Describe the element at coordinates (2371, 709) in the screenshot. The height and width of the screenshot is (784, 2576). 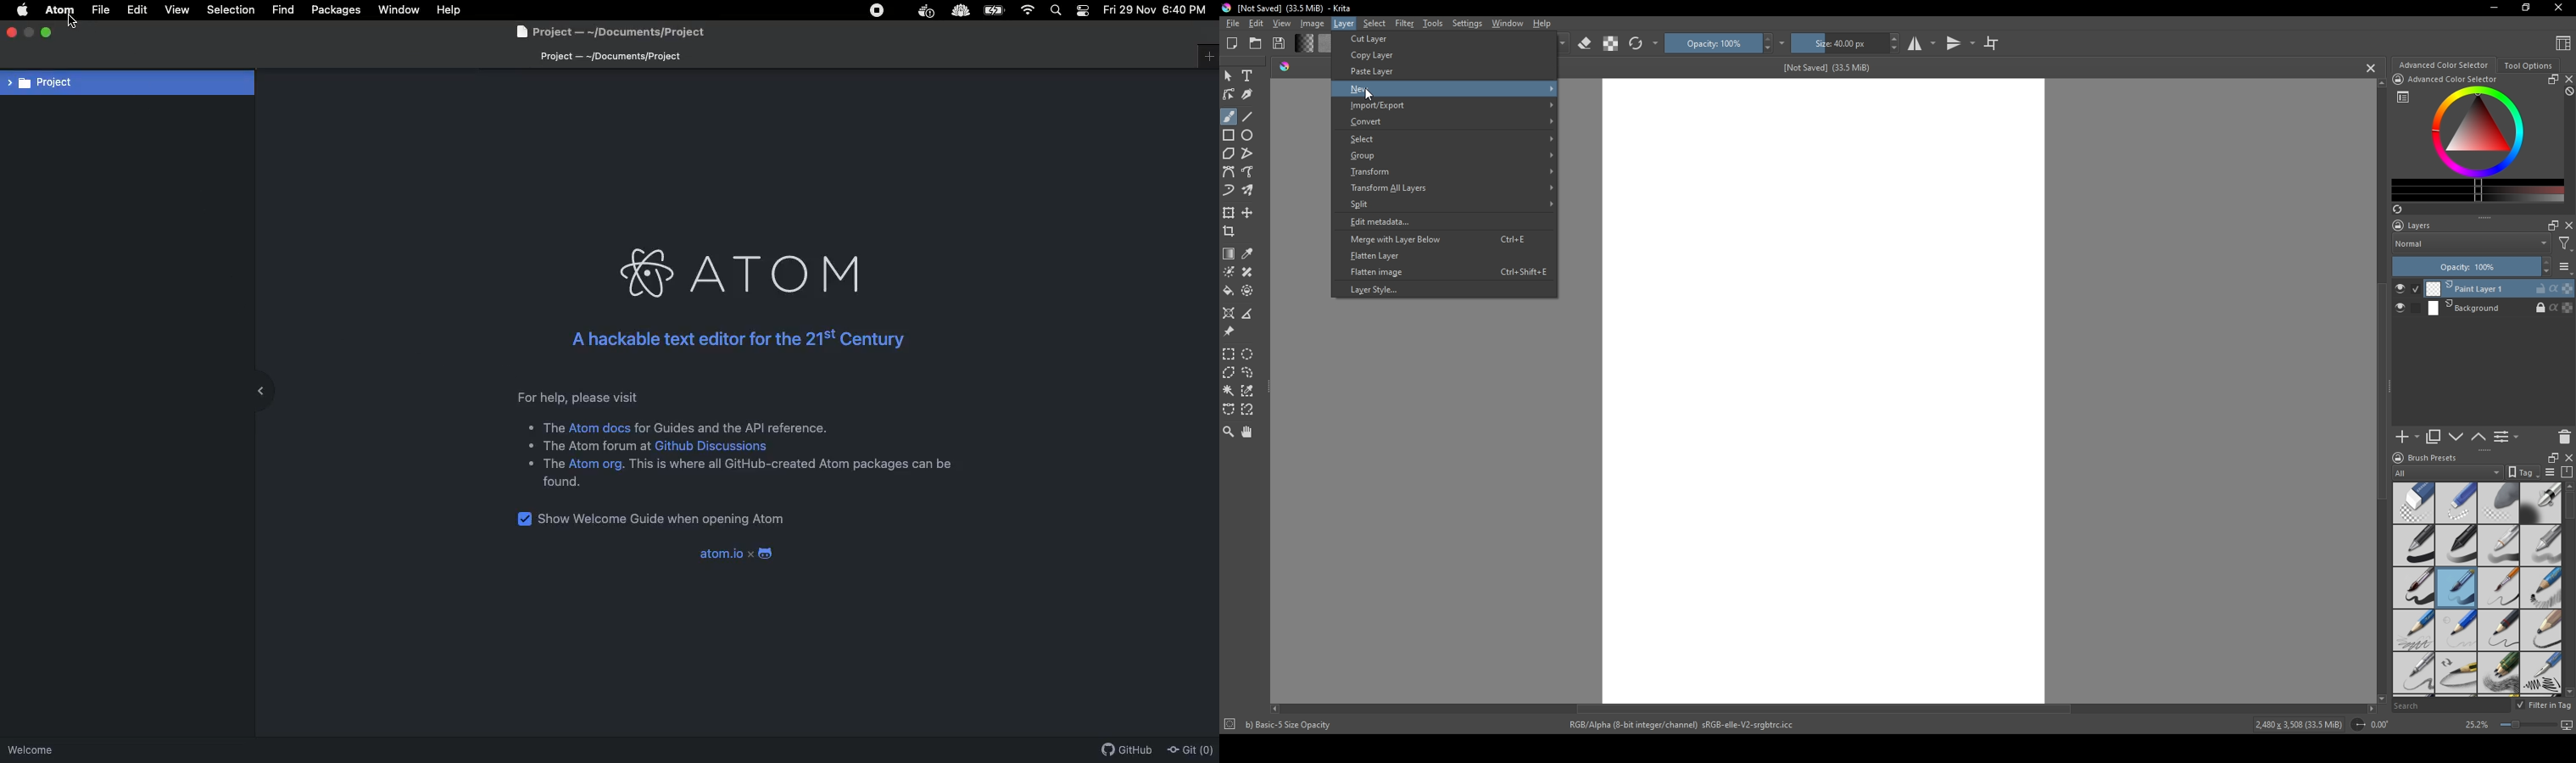
I see `scroll right` at that location.